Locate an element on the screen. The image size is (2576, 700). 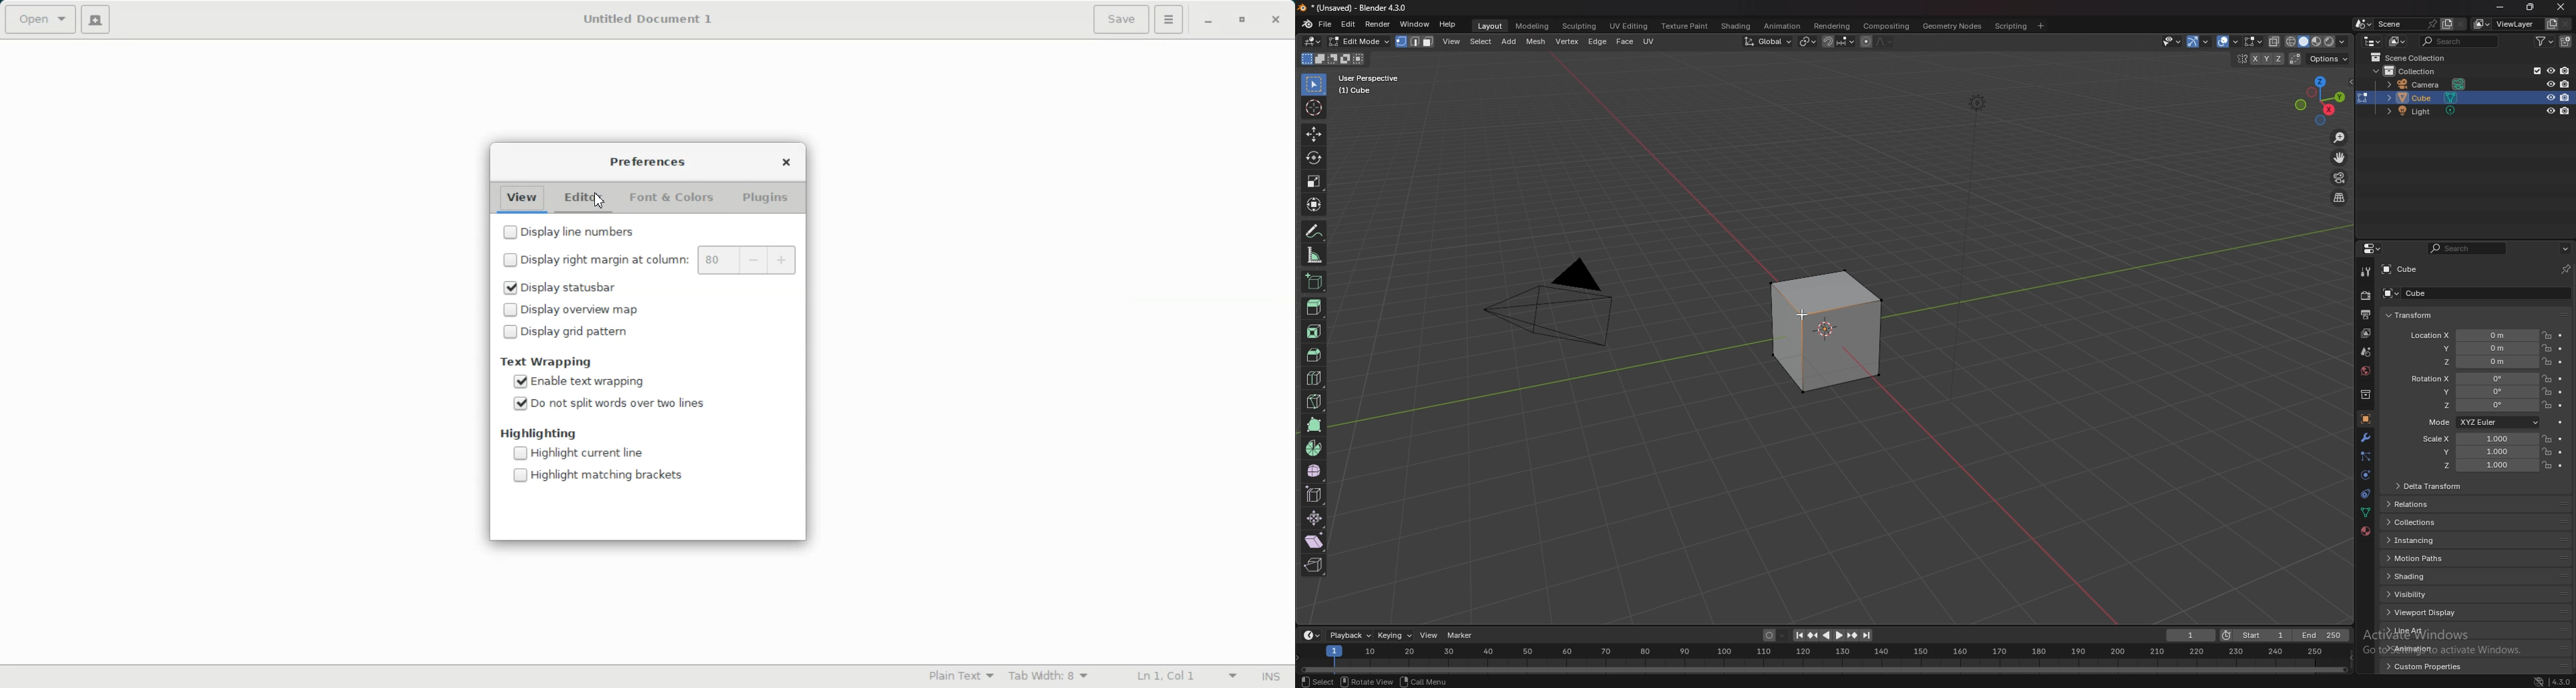
constraints is located at coordinates (2366, 494).